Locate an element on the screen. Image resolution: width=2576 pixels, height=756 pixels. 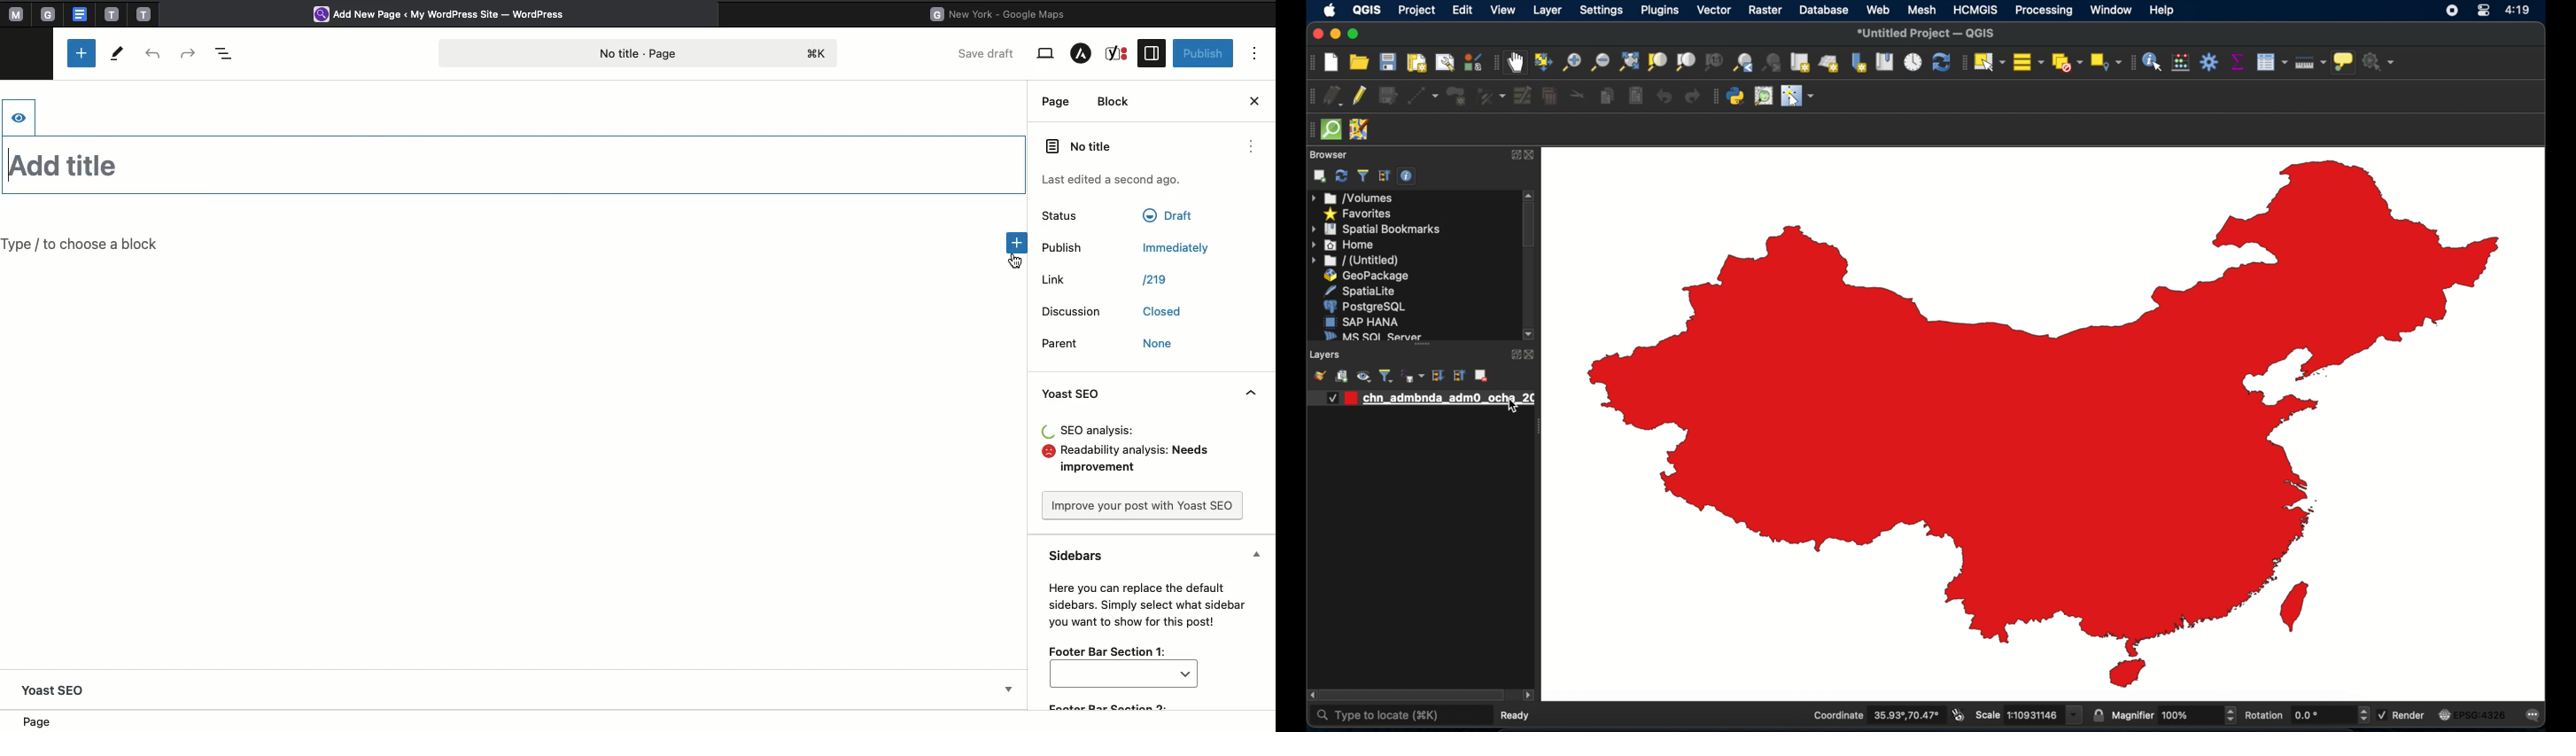
plugins toolbar is located at coordinates (1714, 95).